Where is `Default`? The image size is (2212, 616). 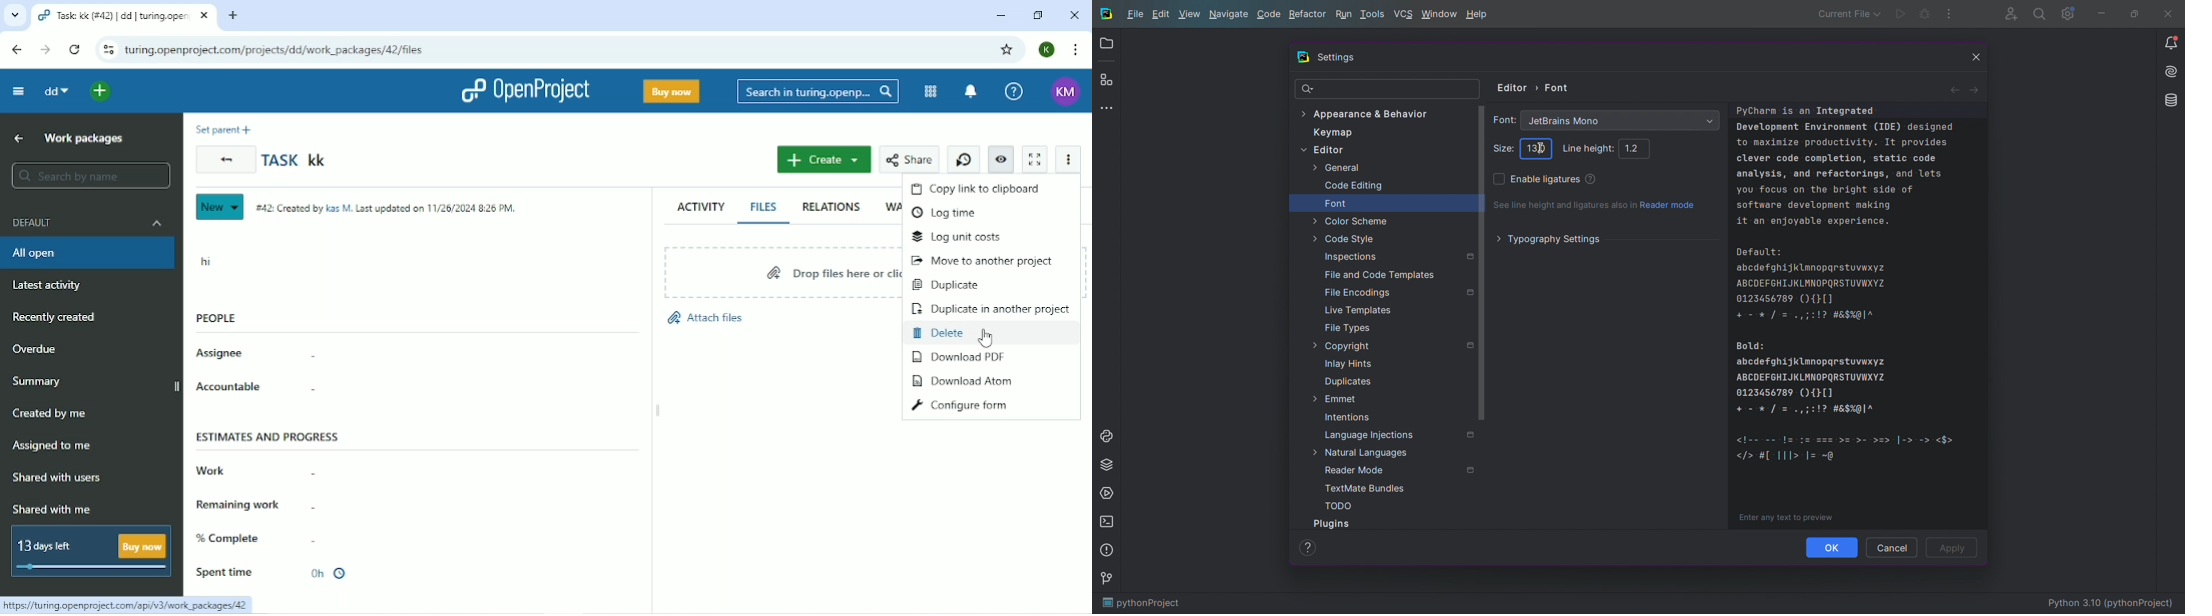 Default is located at coordinates (87, 223).